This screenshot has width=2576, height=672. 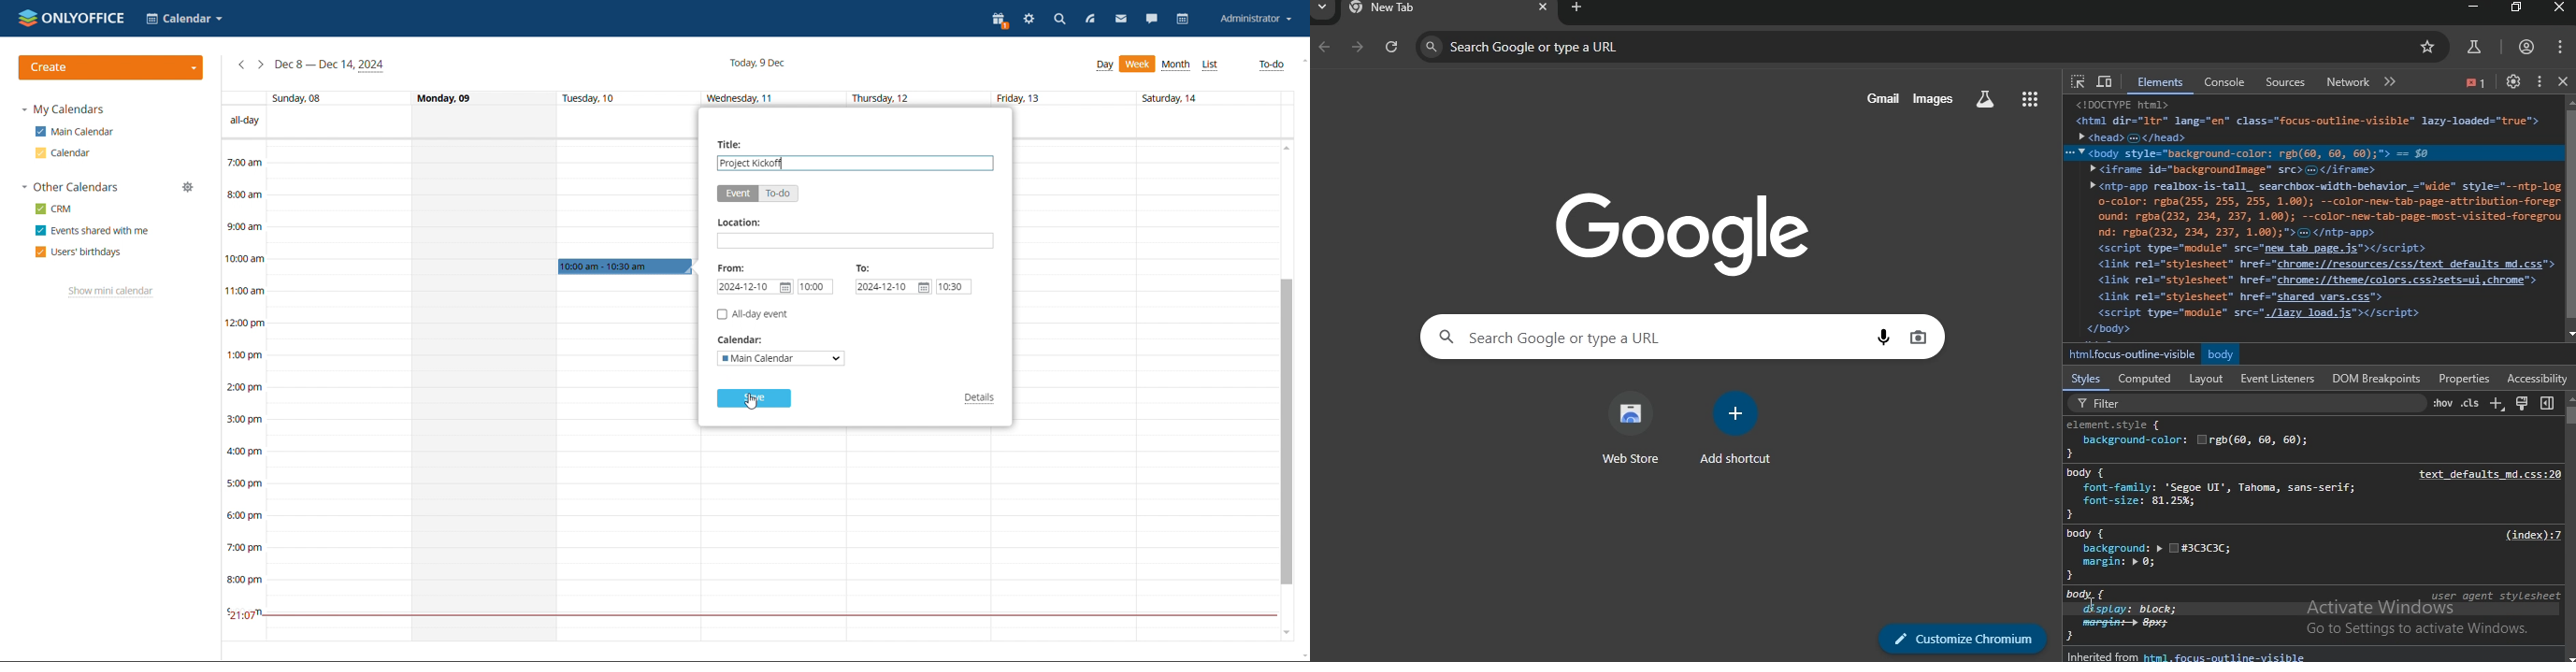 What do you see at coordinates (2565, 81) in the screenshot?
I see `close` at bounding box center [2565, 81].